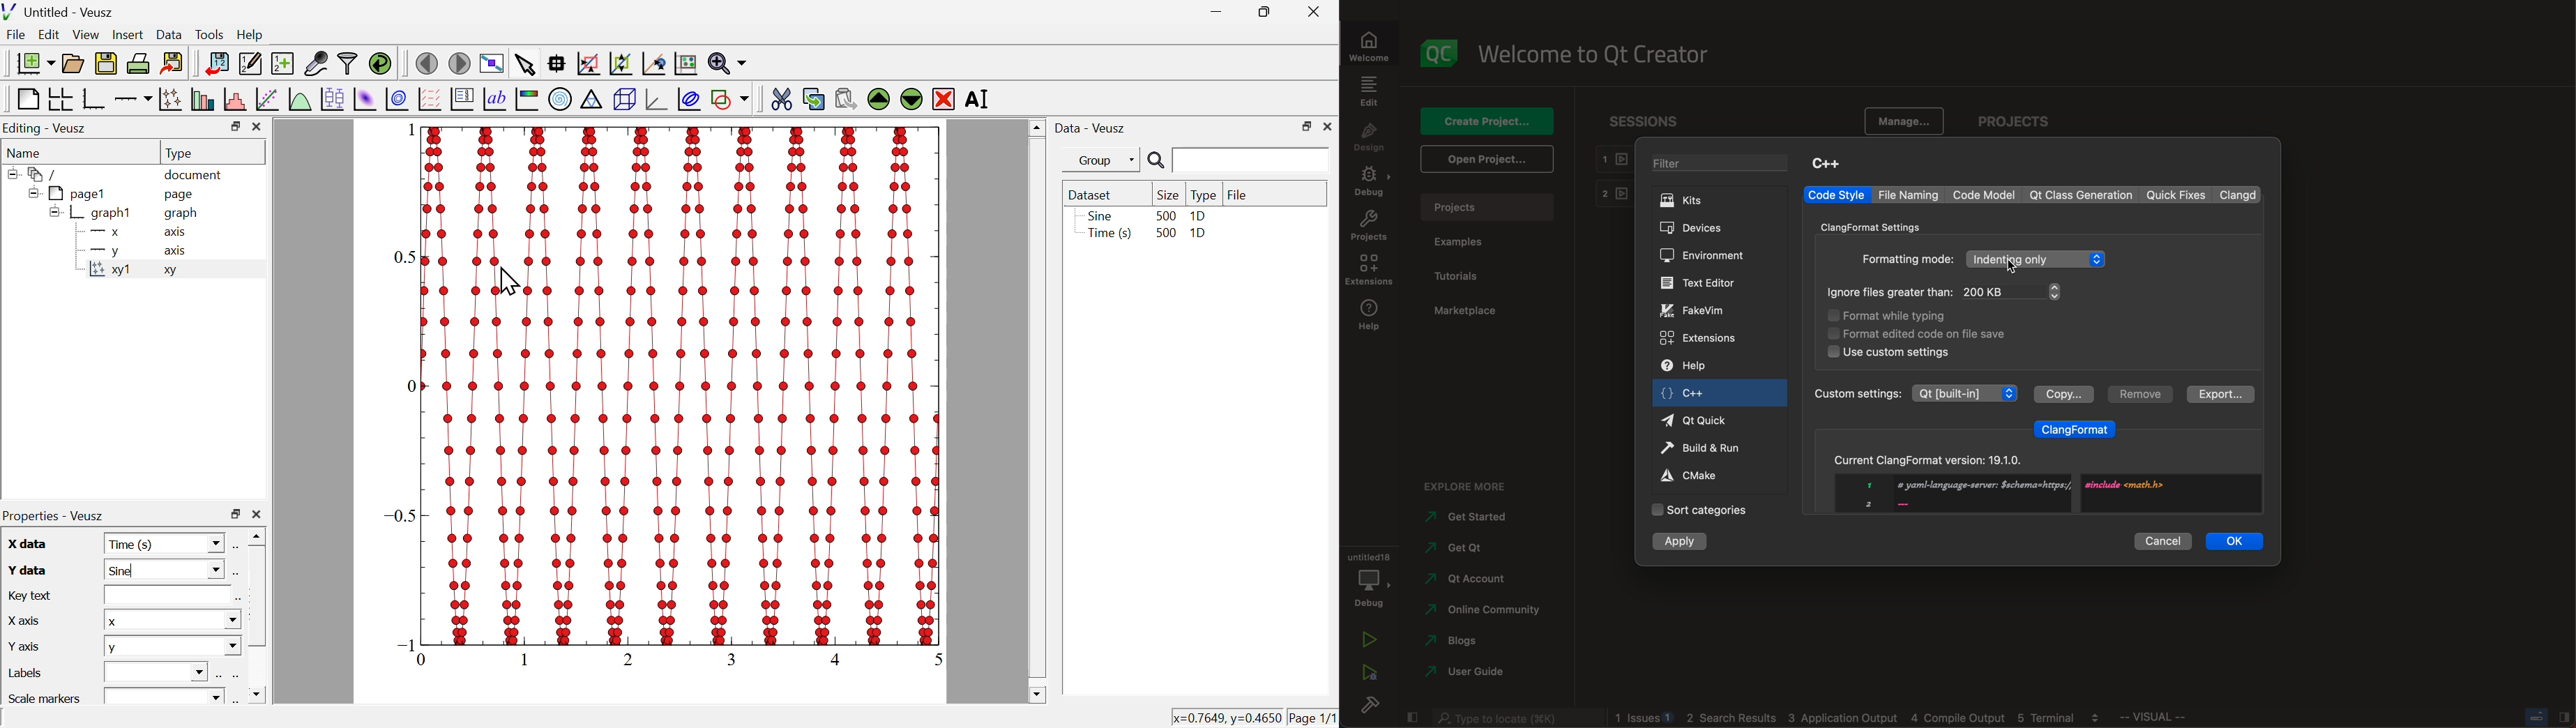  Describe the element at coordinates (1411, 715) in the screenshot. I see `close slide bar` at that location.